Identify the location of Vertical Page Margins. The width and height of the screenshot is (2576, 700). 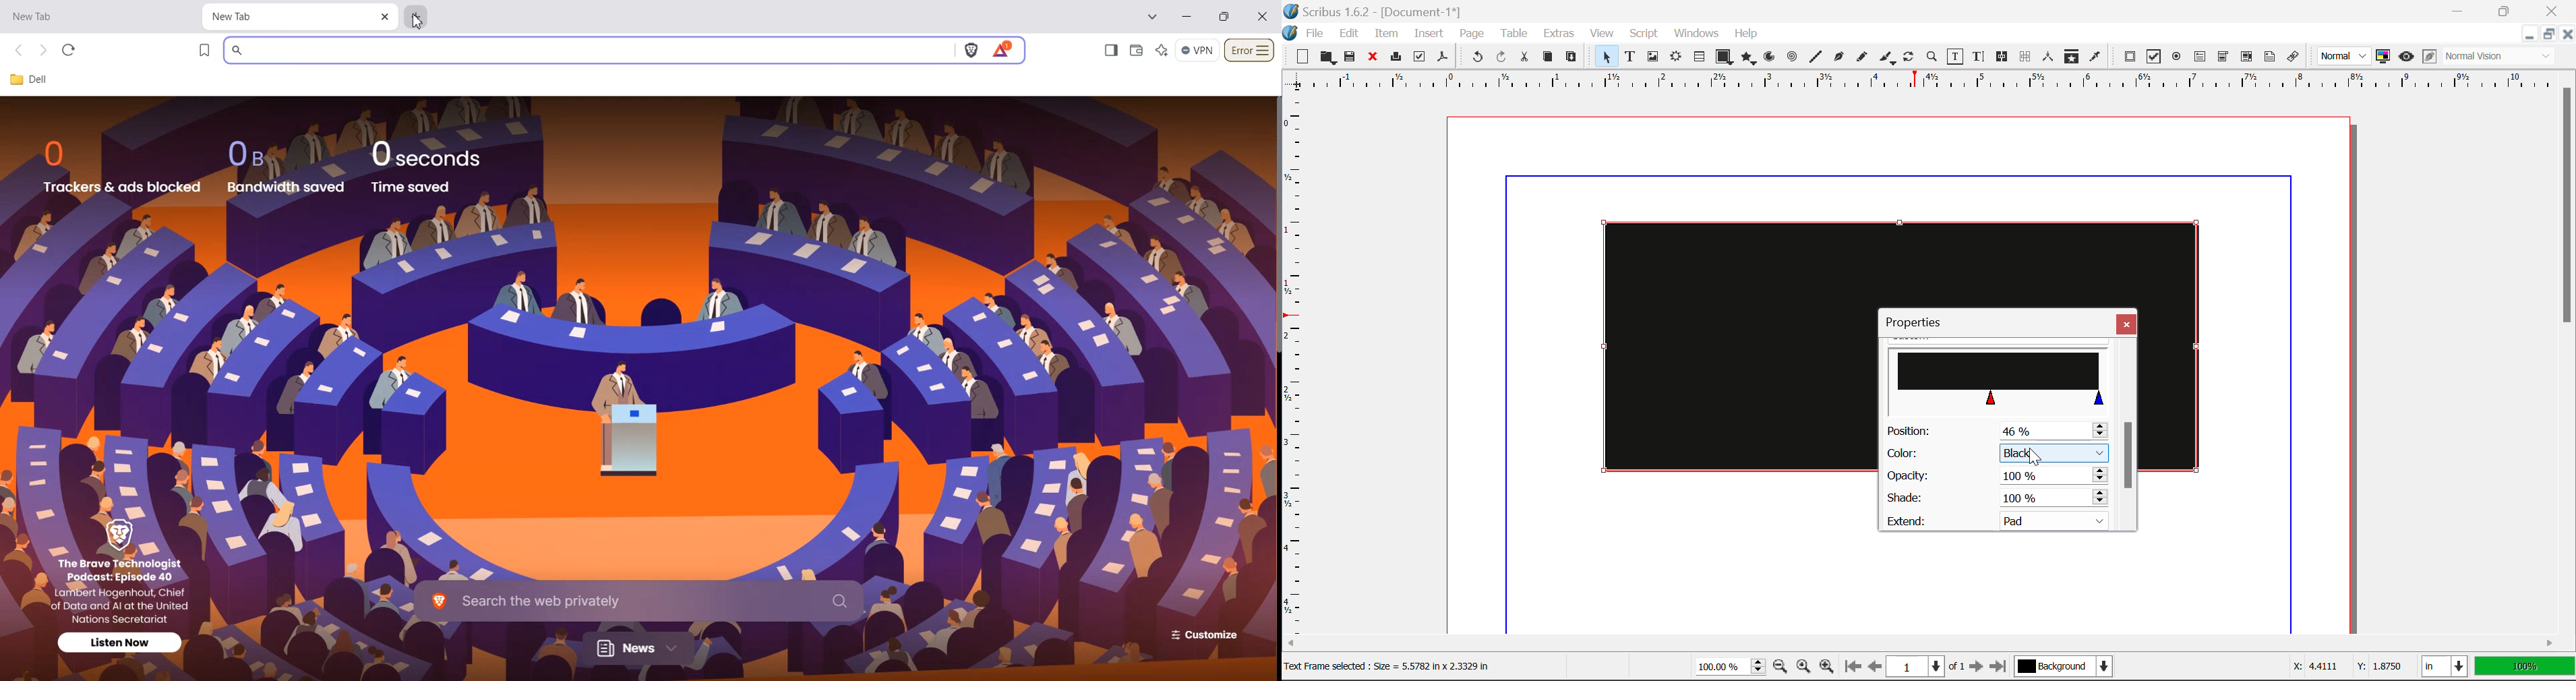
(1928, 85).